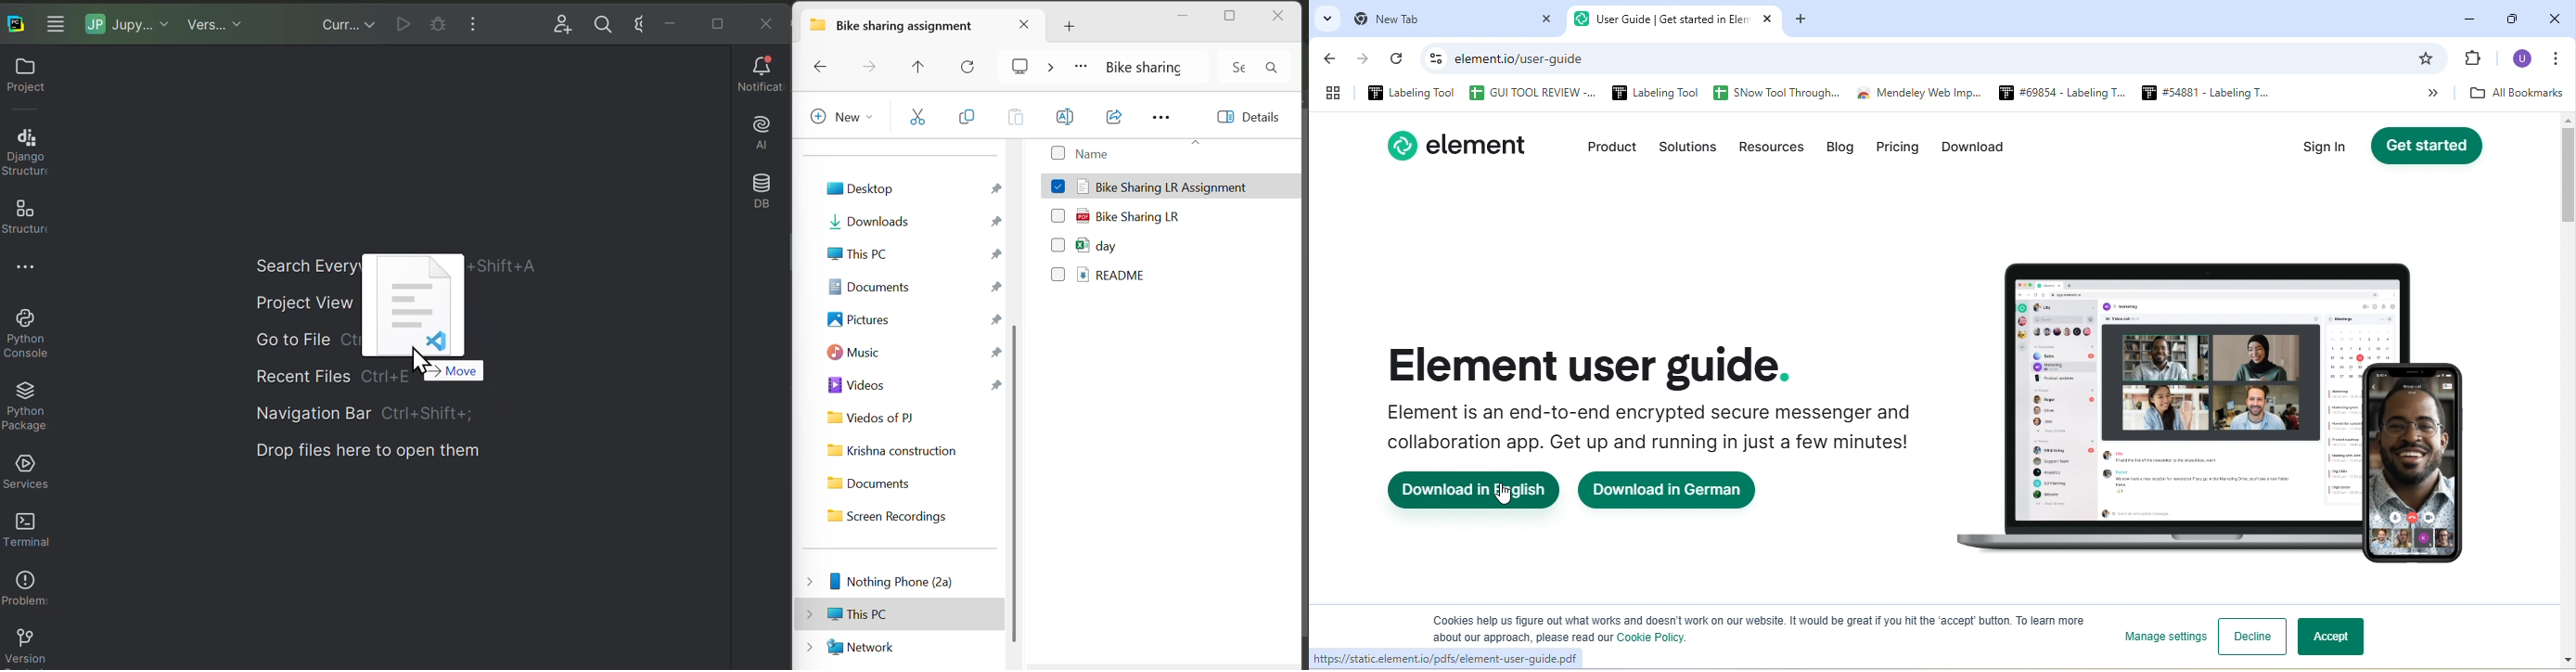 The image size is (2576, 672). What do you see at coordinates (2057, 94) in the screenshot?
I see ` #69654 - Labeling T` at bounding box center [2057, 94].